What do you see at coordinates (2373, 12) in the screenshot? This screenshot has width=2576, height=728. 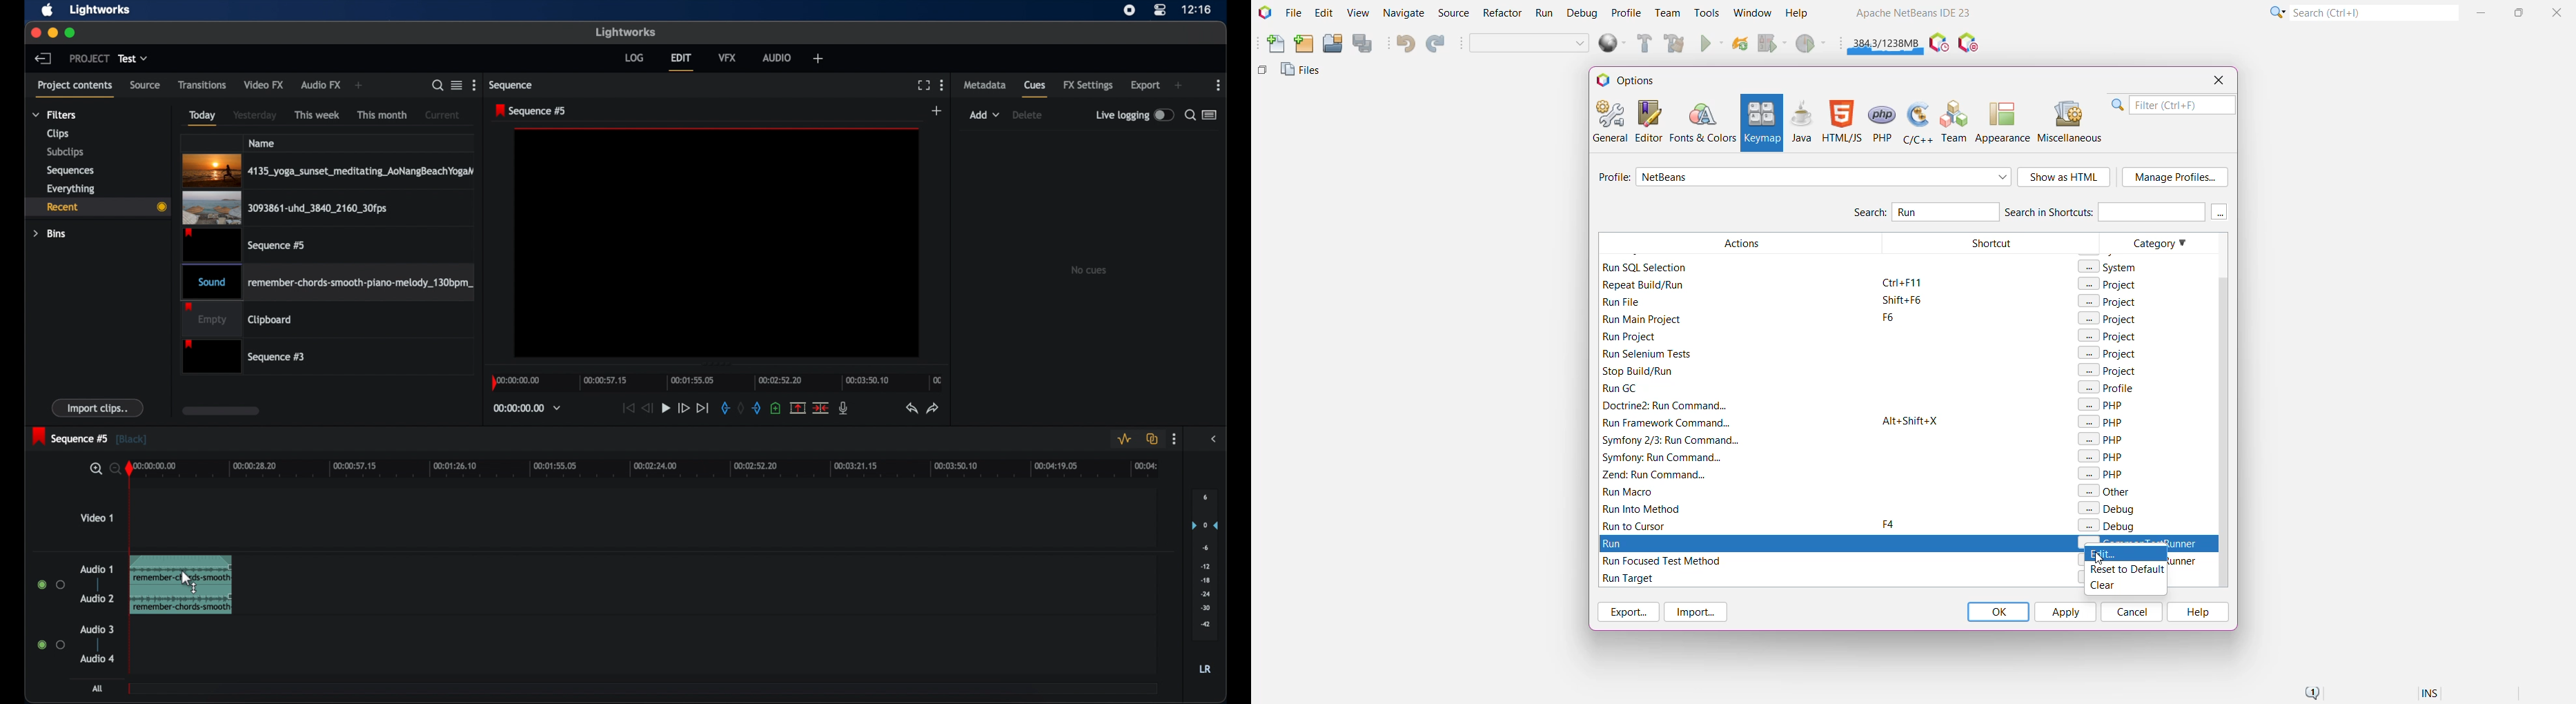 I see `Search` at bounding box center [2373, 12].